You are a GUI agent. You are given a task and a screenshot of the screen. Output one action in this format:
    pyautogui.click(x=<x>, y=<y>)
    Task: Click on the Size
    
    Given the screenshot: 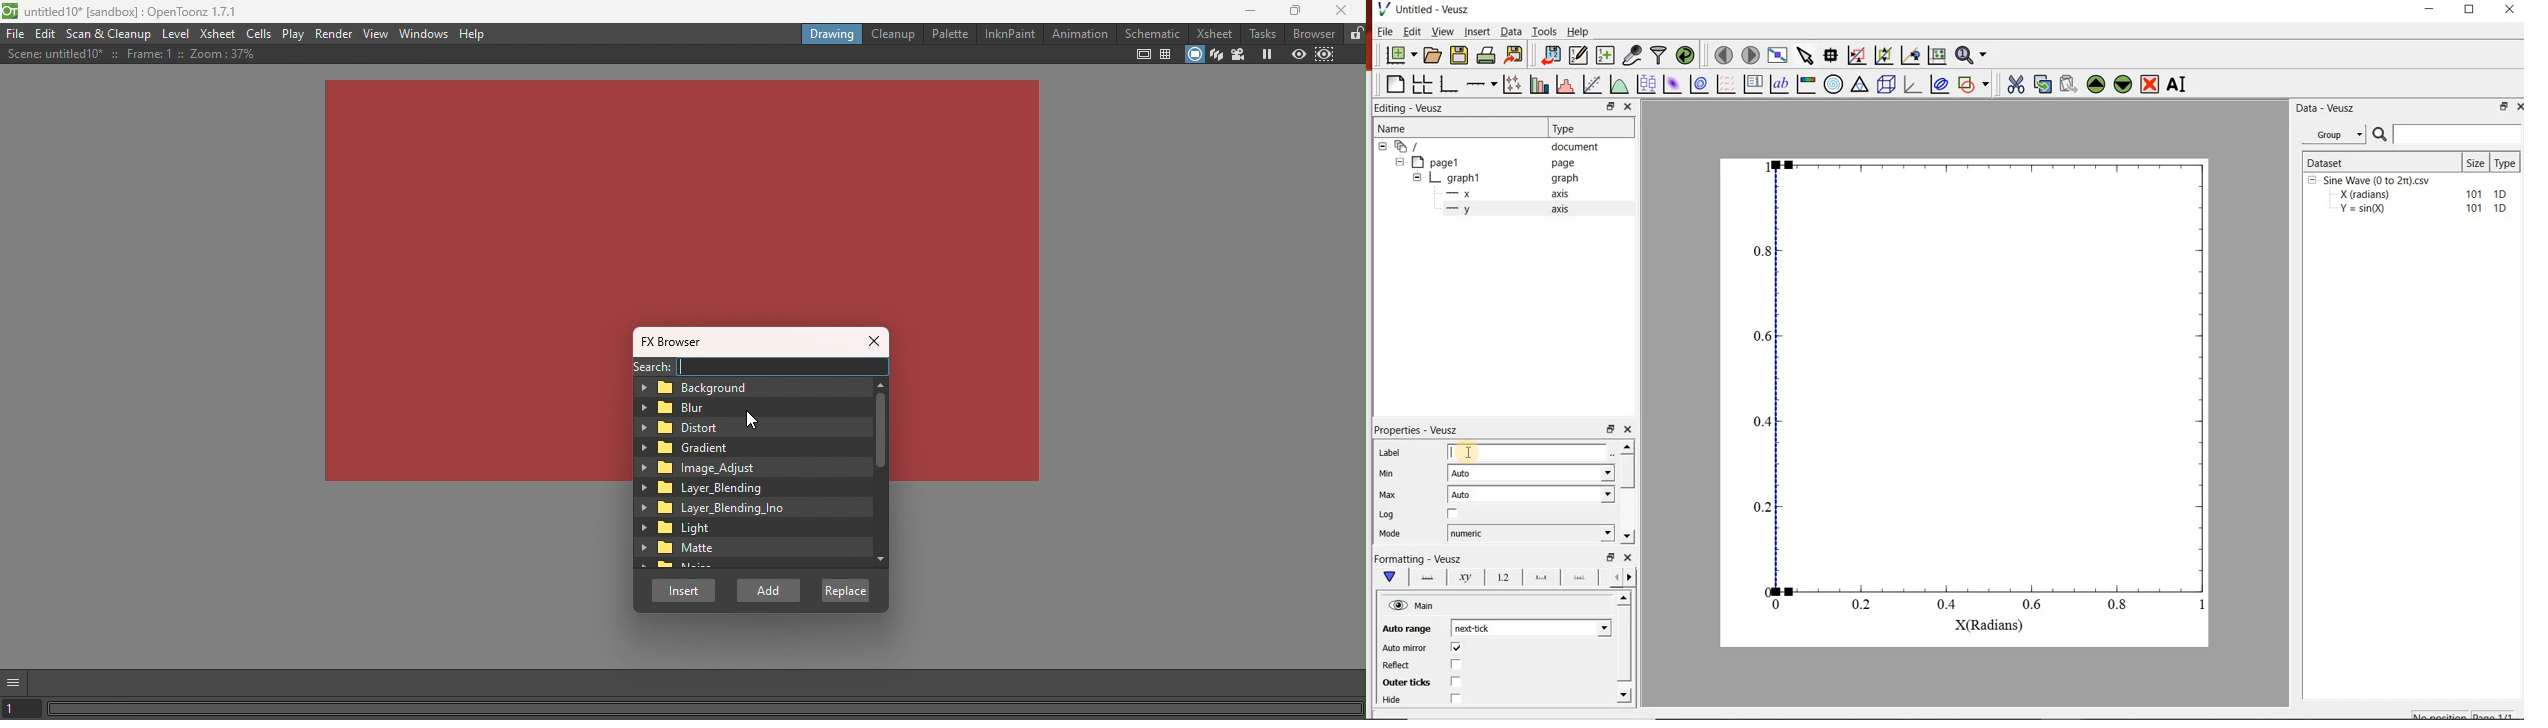 What is the action you would take?
    pyautogui.click(x=2477, y=162)
    